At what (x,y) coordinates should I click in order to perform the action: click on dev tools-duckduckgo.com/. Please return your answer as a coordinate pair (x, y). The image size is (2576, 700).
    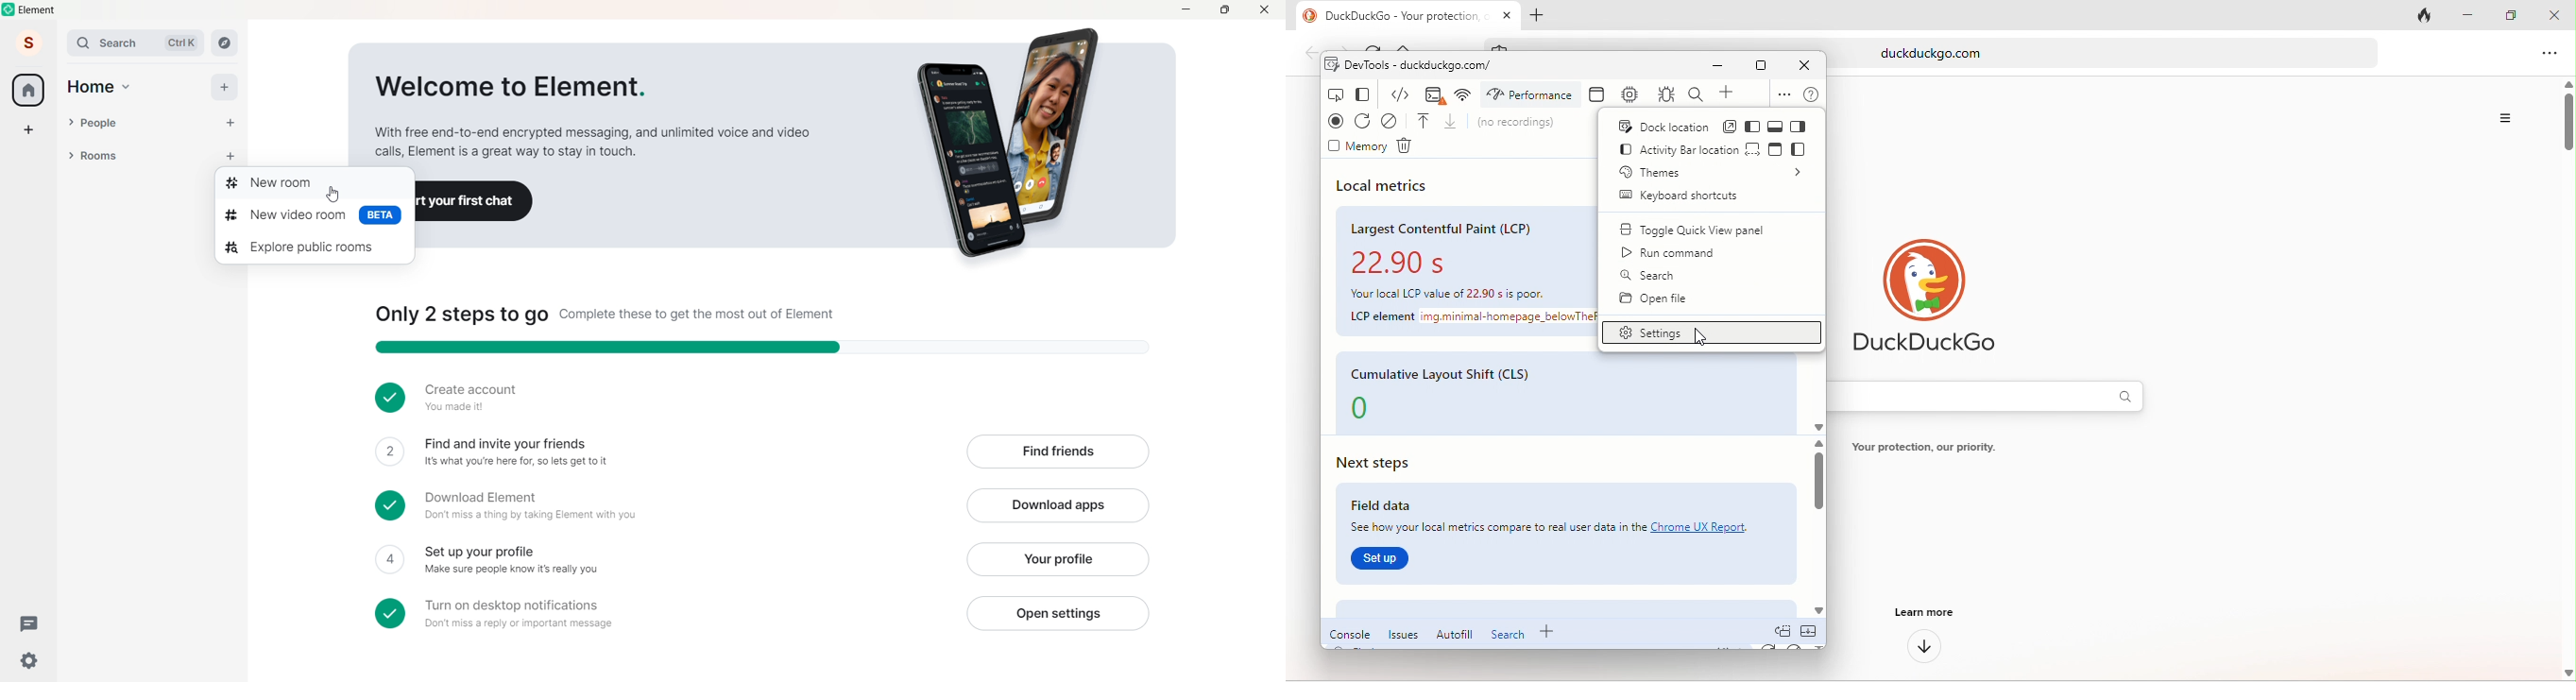
    Looking at the image, I should click on (1425, 66).